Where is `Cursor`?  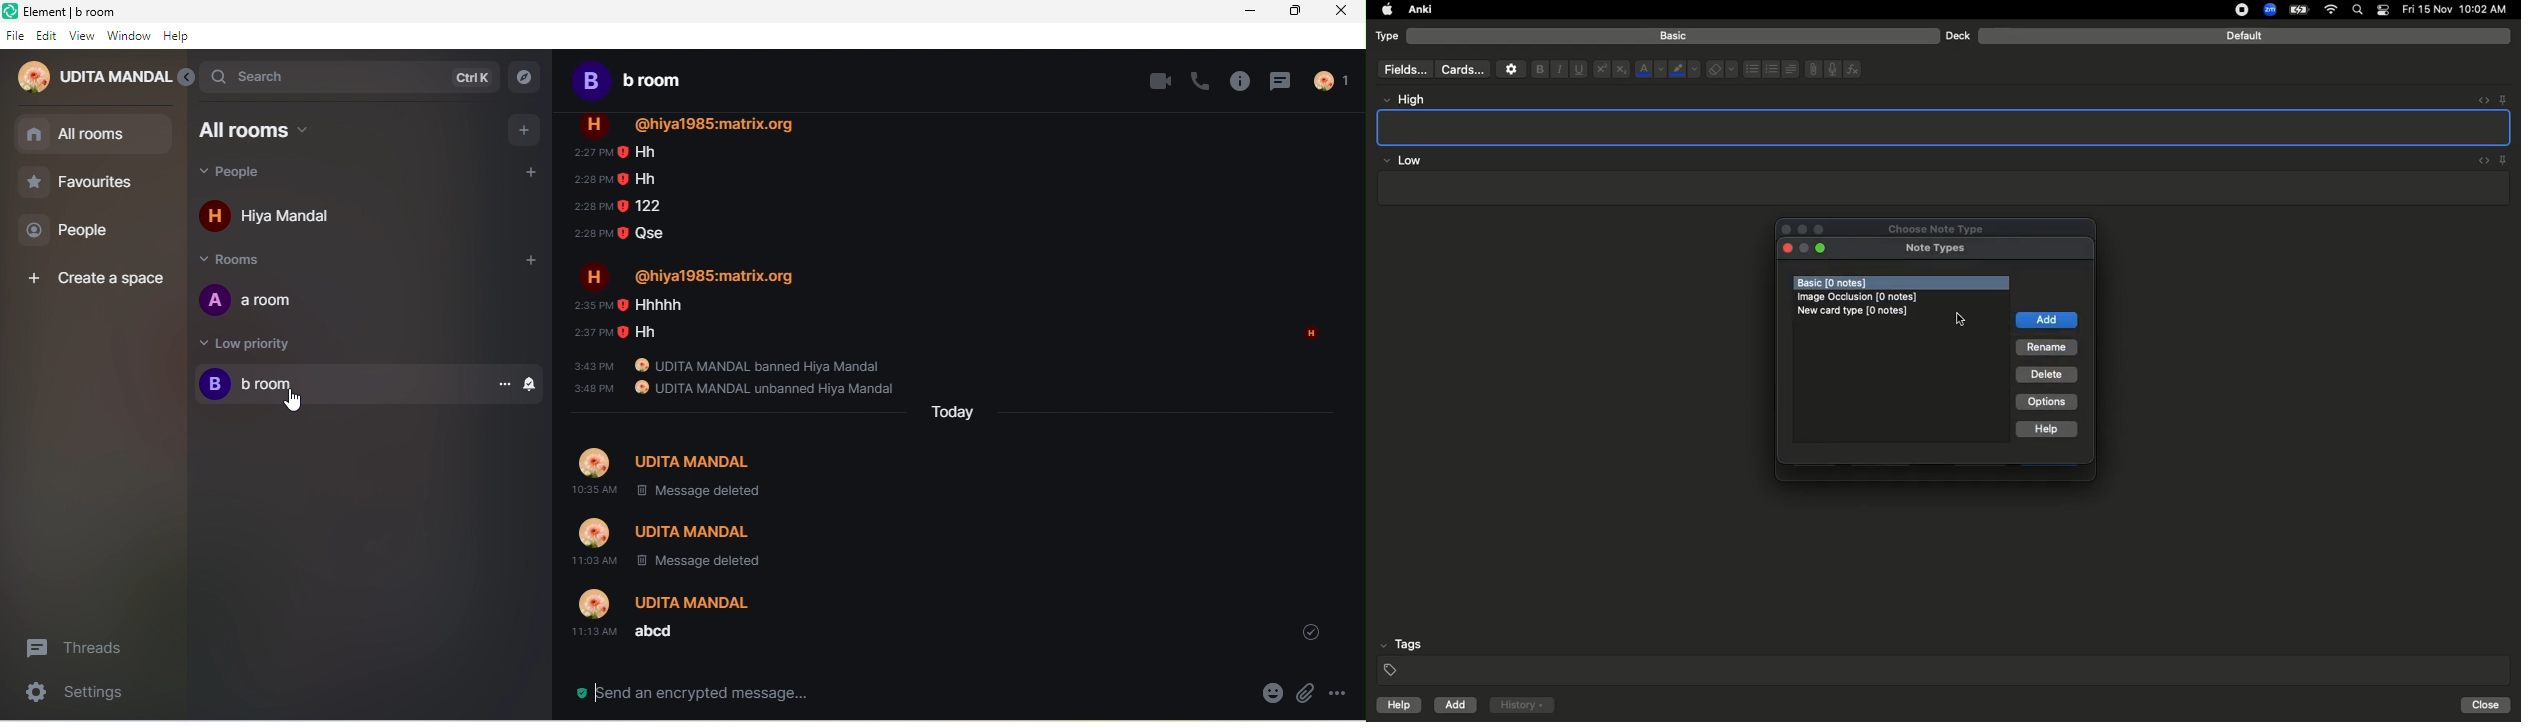
Cursor is located at coordinates (292, 400).